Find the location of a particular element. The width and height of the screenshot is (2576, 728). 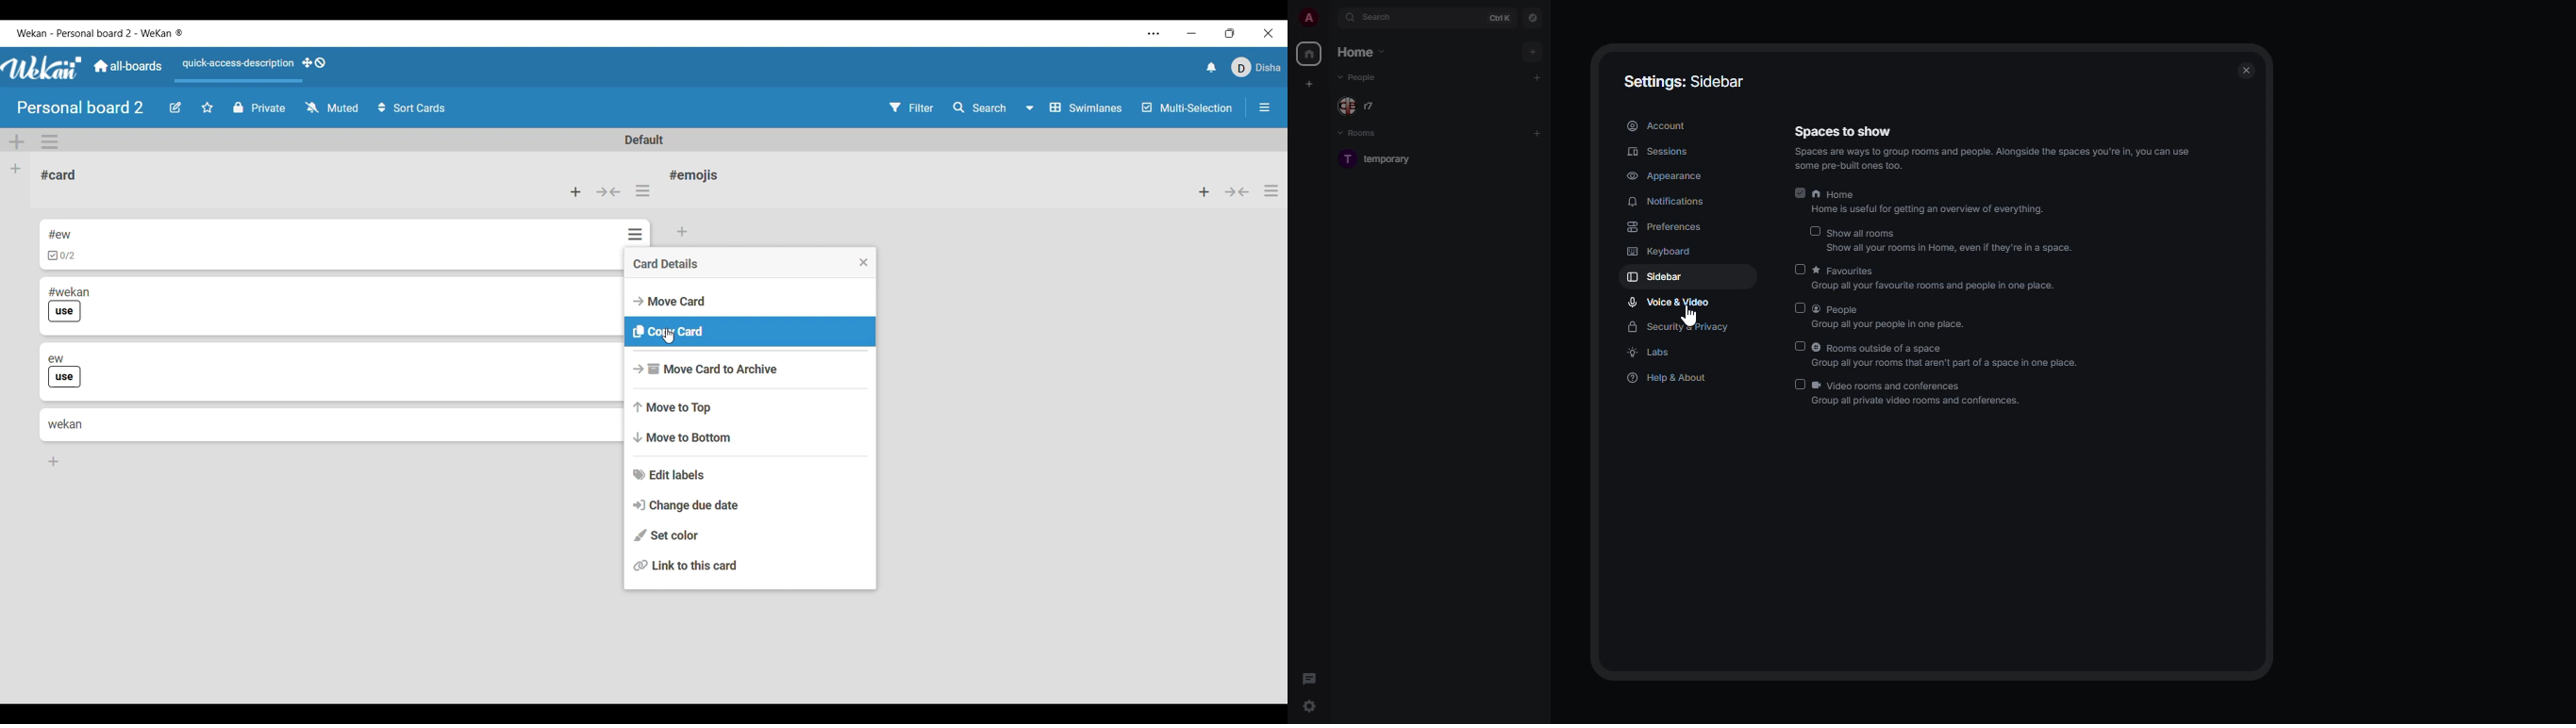

Software name and board name is located at coordinates (99, 34).